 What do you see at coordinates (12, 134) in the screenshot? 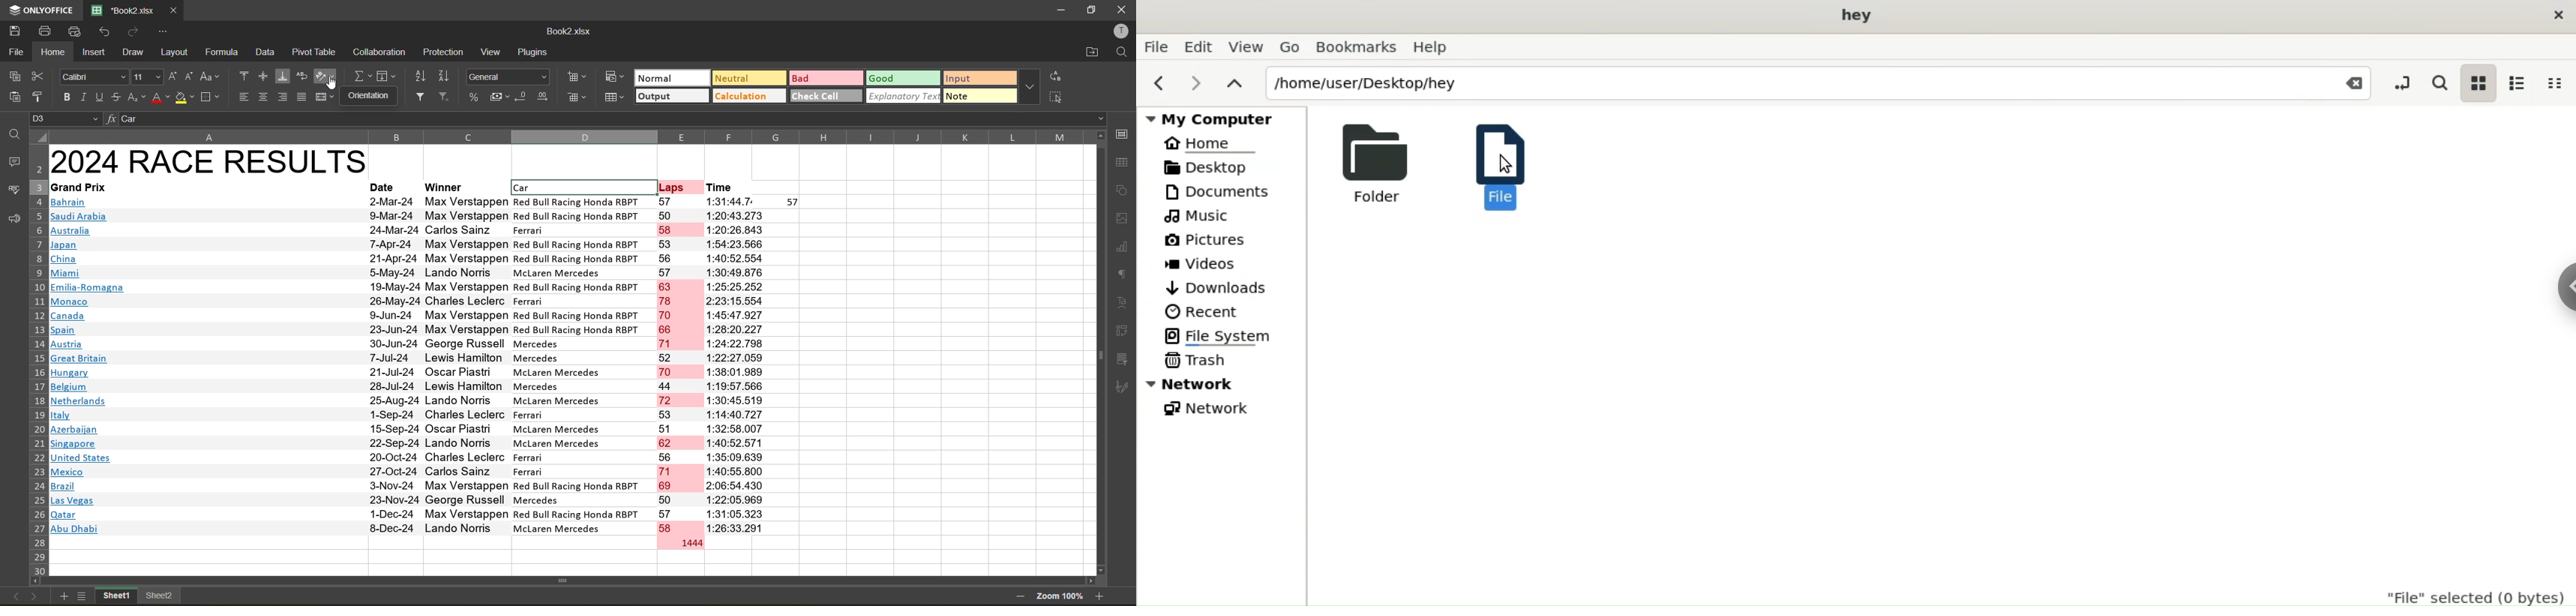
I see `find` at bounding box center [12, 134].